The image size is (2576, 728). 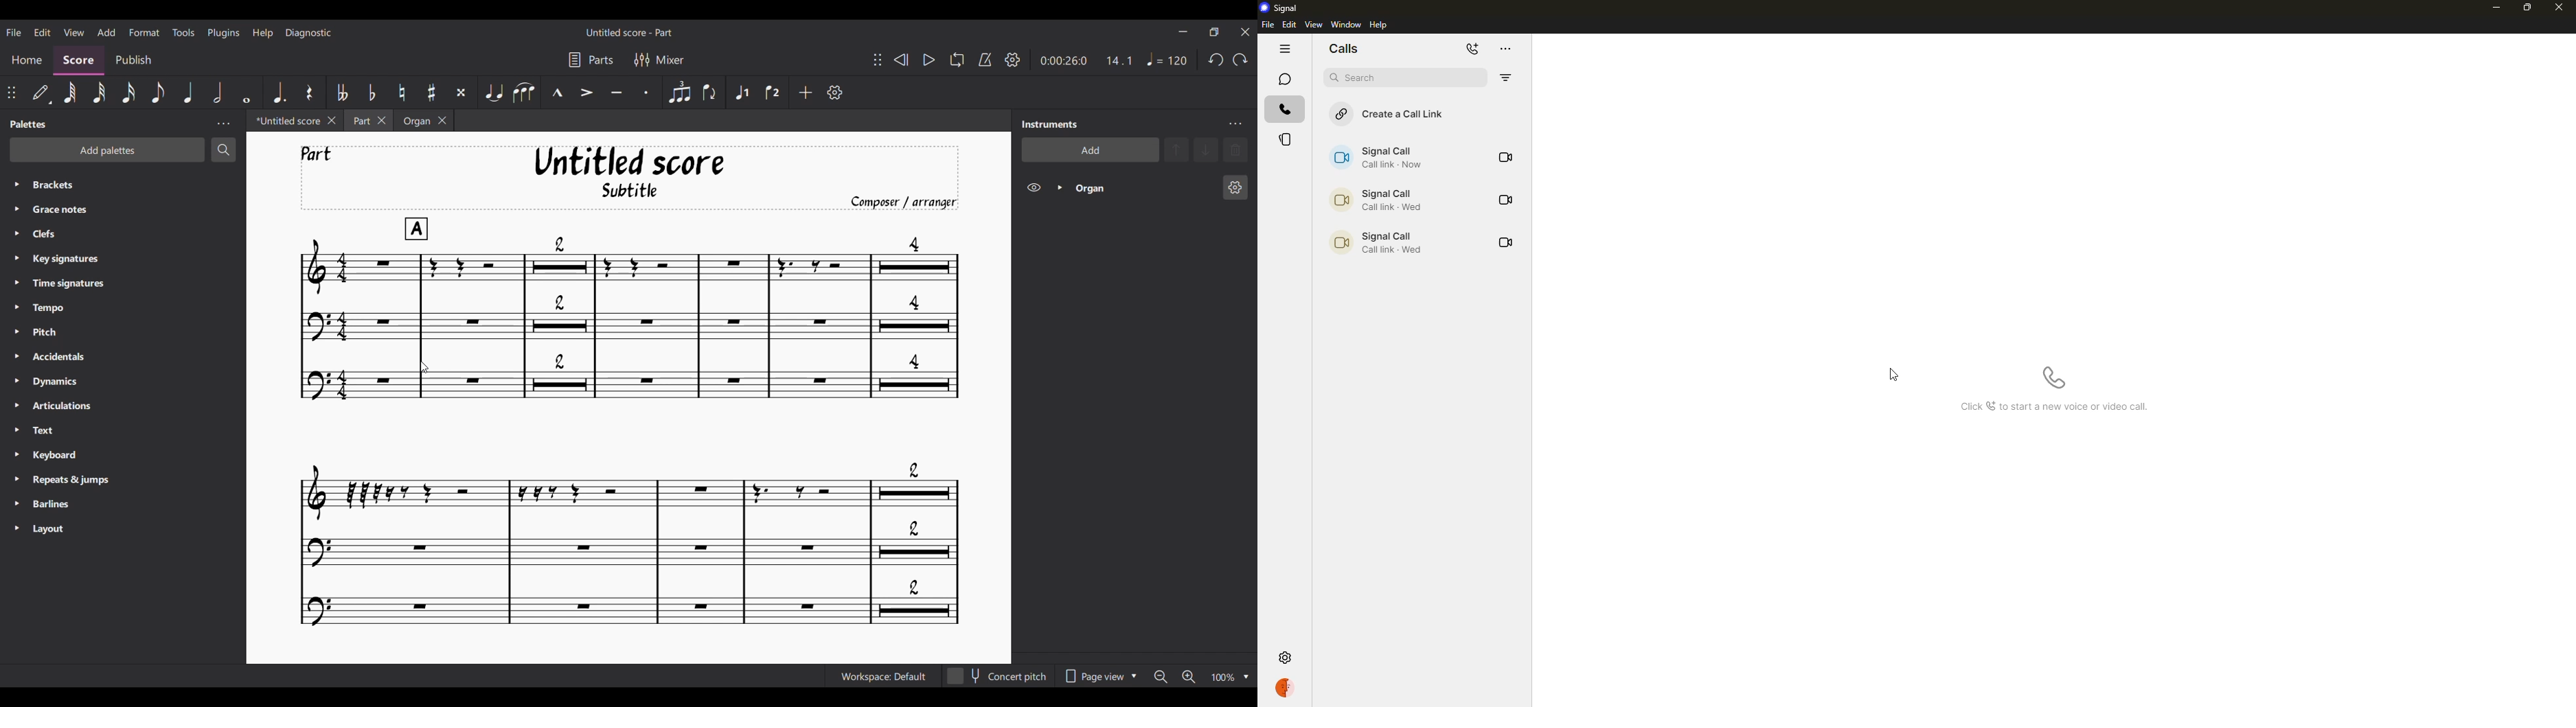 I want to click on 16th note, so click(x=128, y=92).